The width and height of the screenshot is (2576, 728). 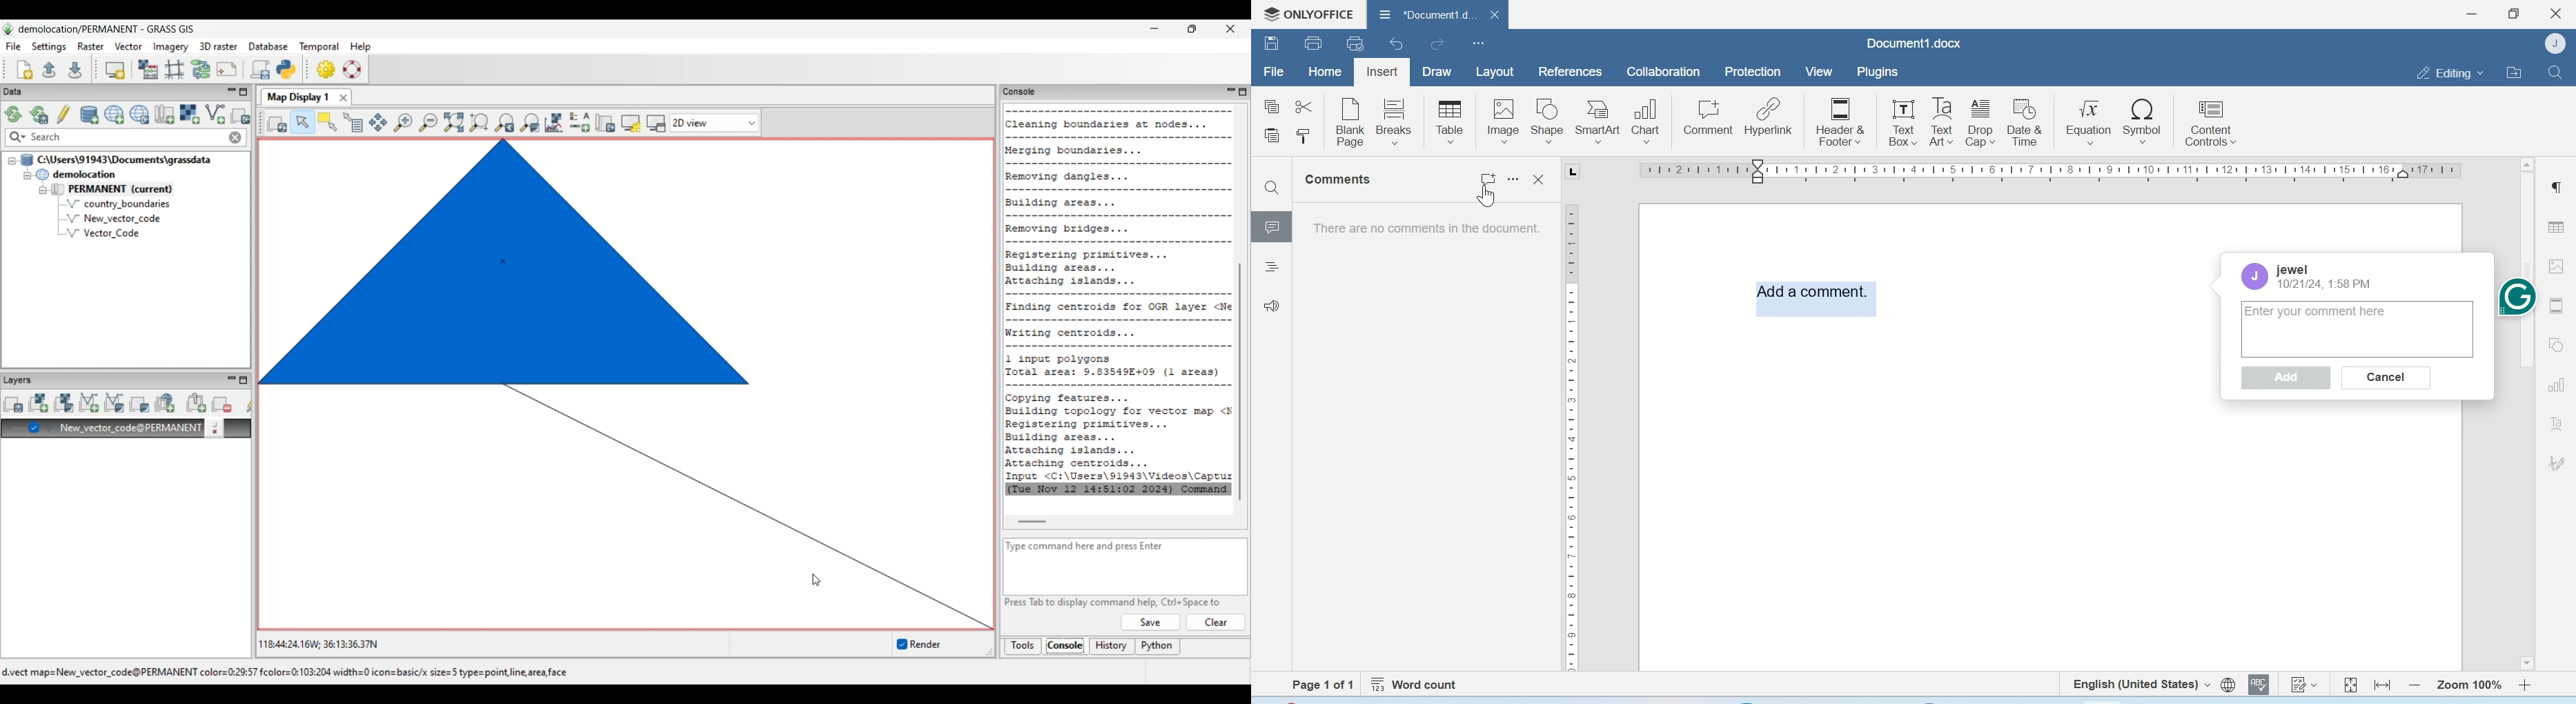 What do you see at coordinates (189, 114) in the screenshot?
I see `Import raster data` at bounding box center [189, 114].